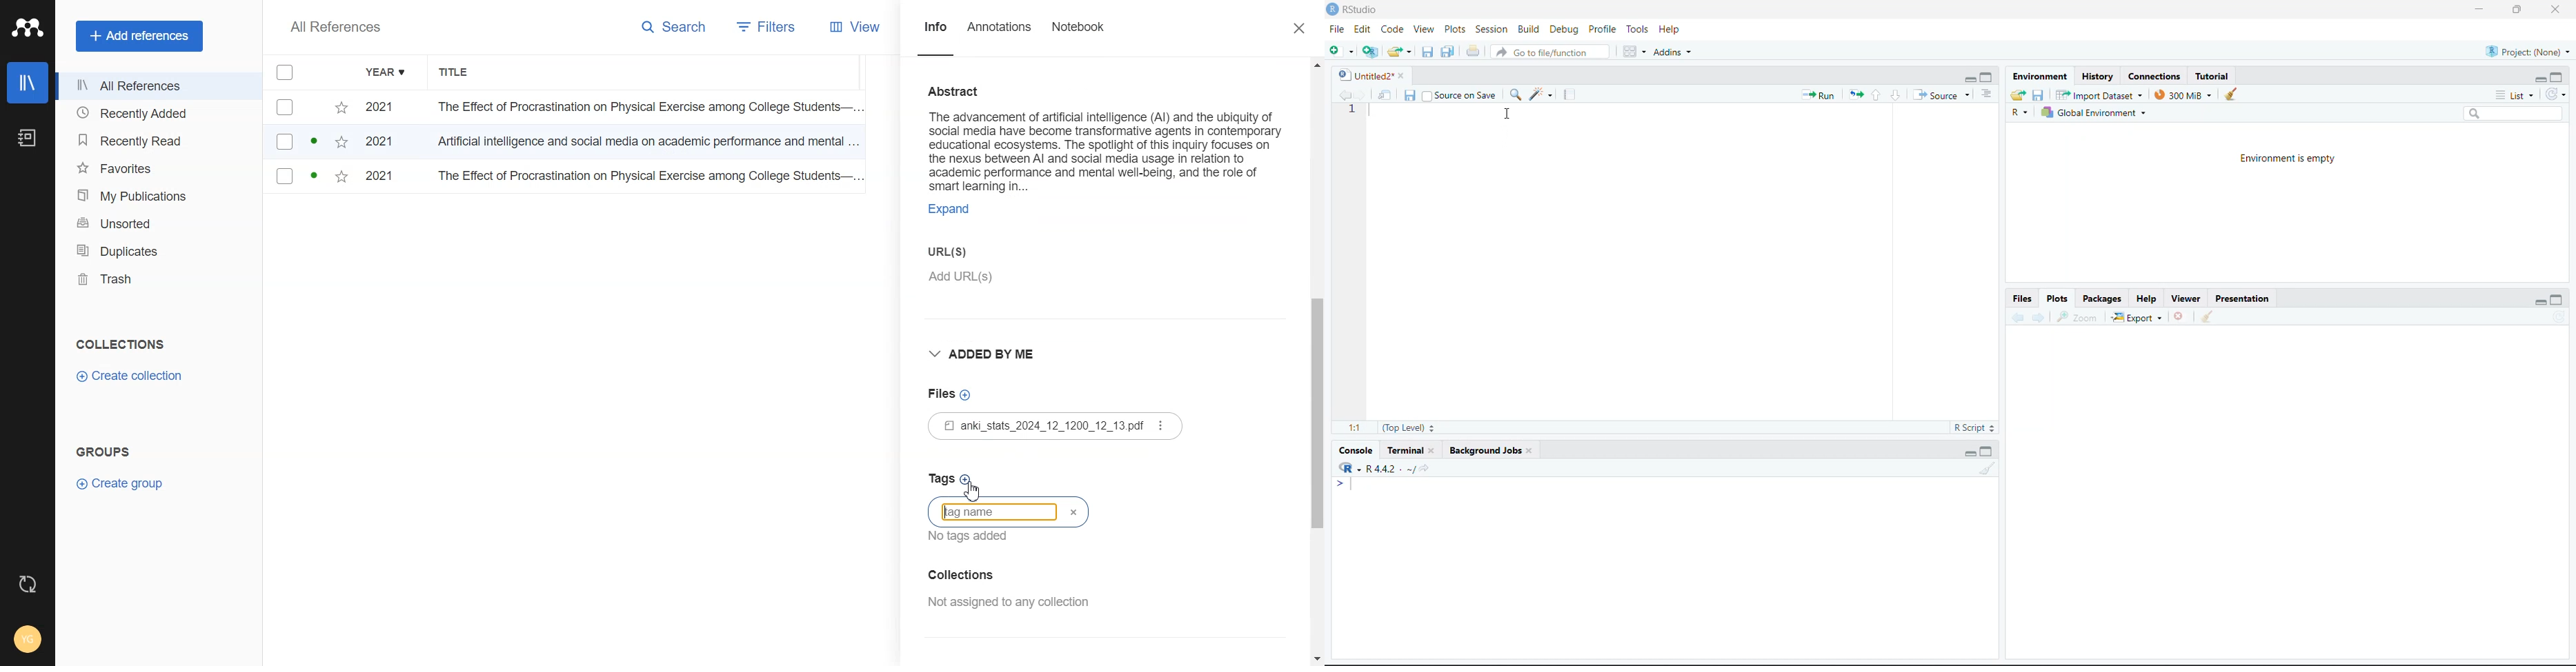 Image resolution: width=2576 pixels, height=672 pixels. I want to click on EXPAND, so click(956, 211).